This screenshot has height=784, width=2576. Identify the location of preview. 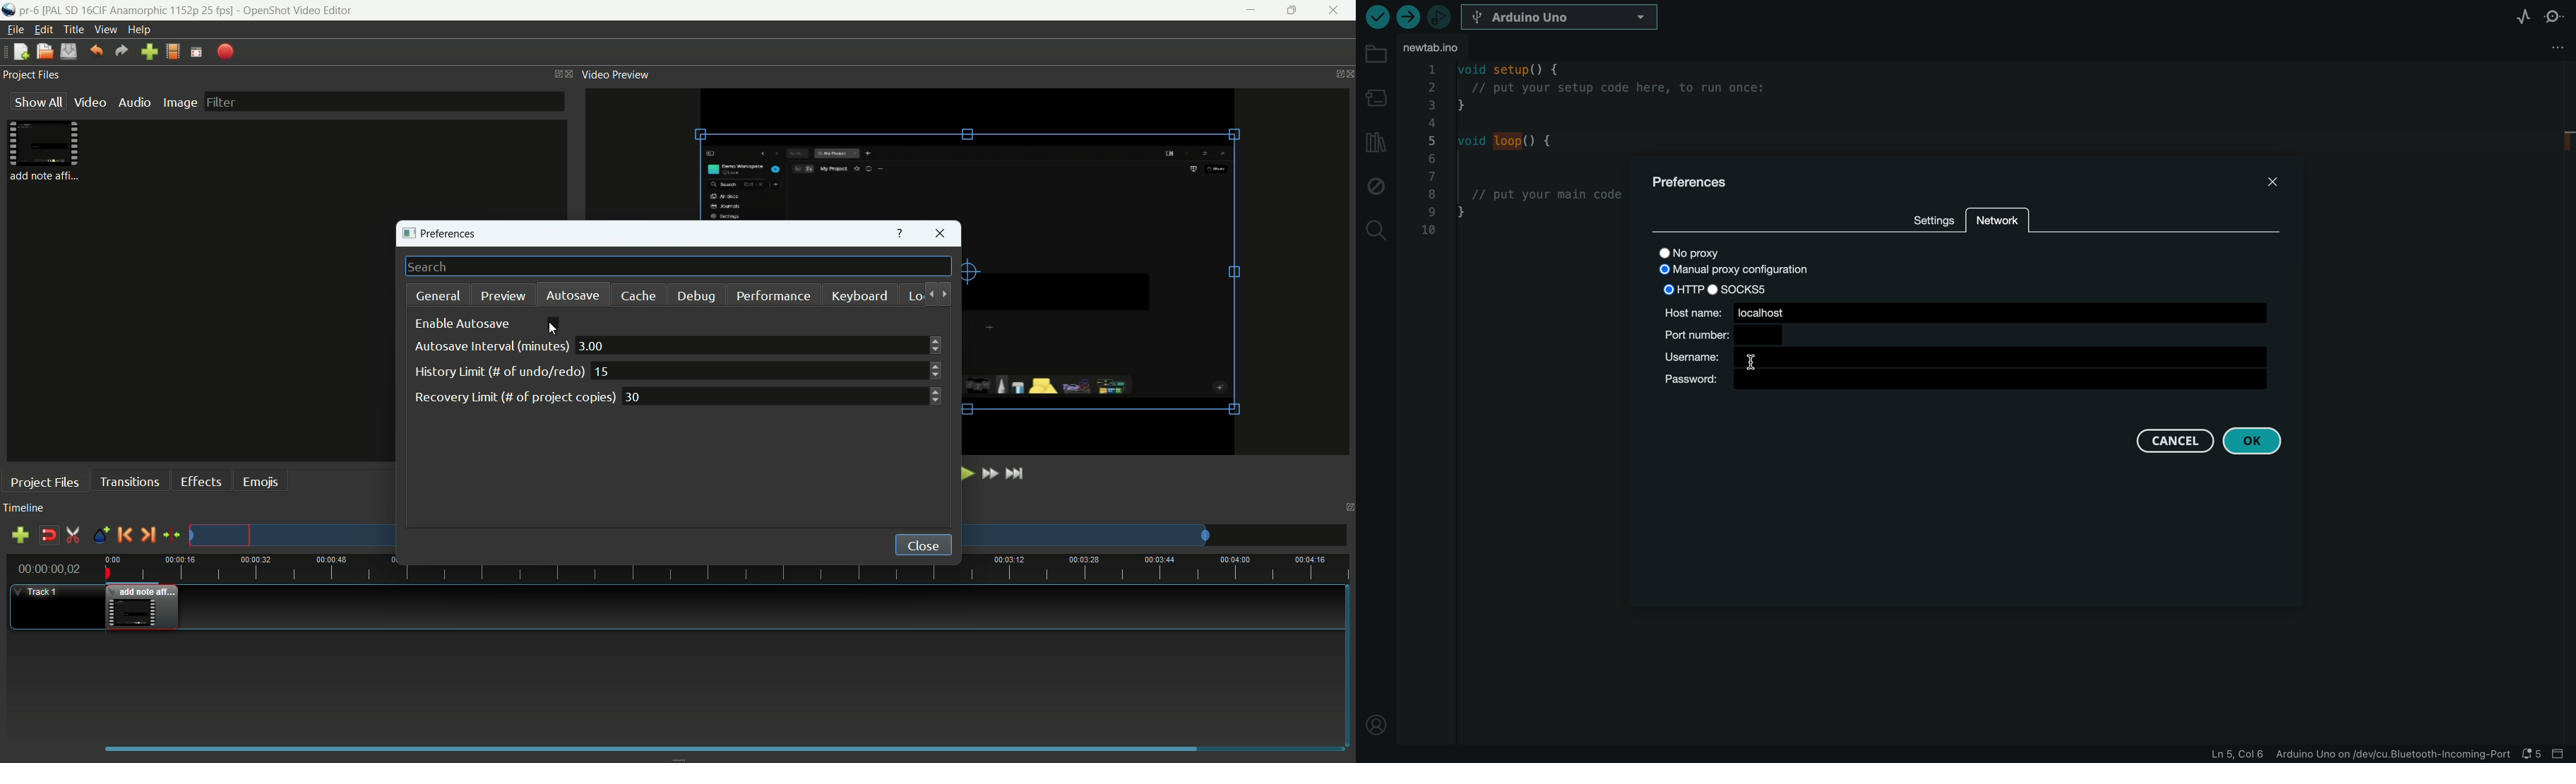
(501, 297).